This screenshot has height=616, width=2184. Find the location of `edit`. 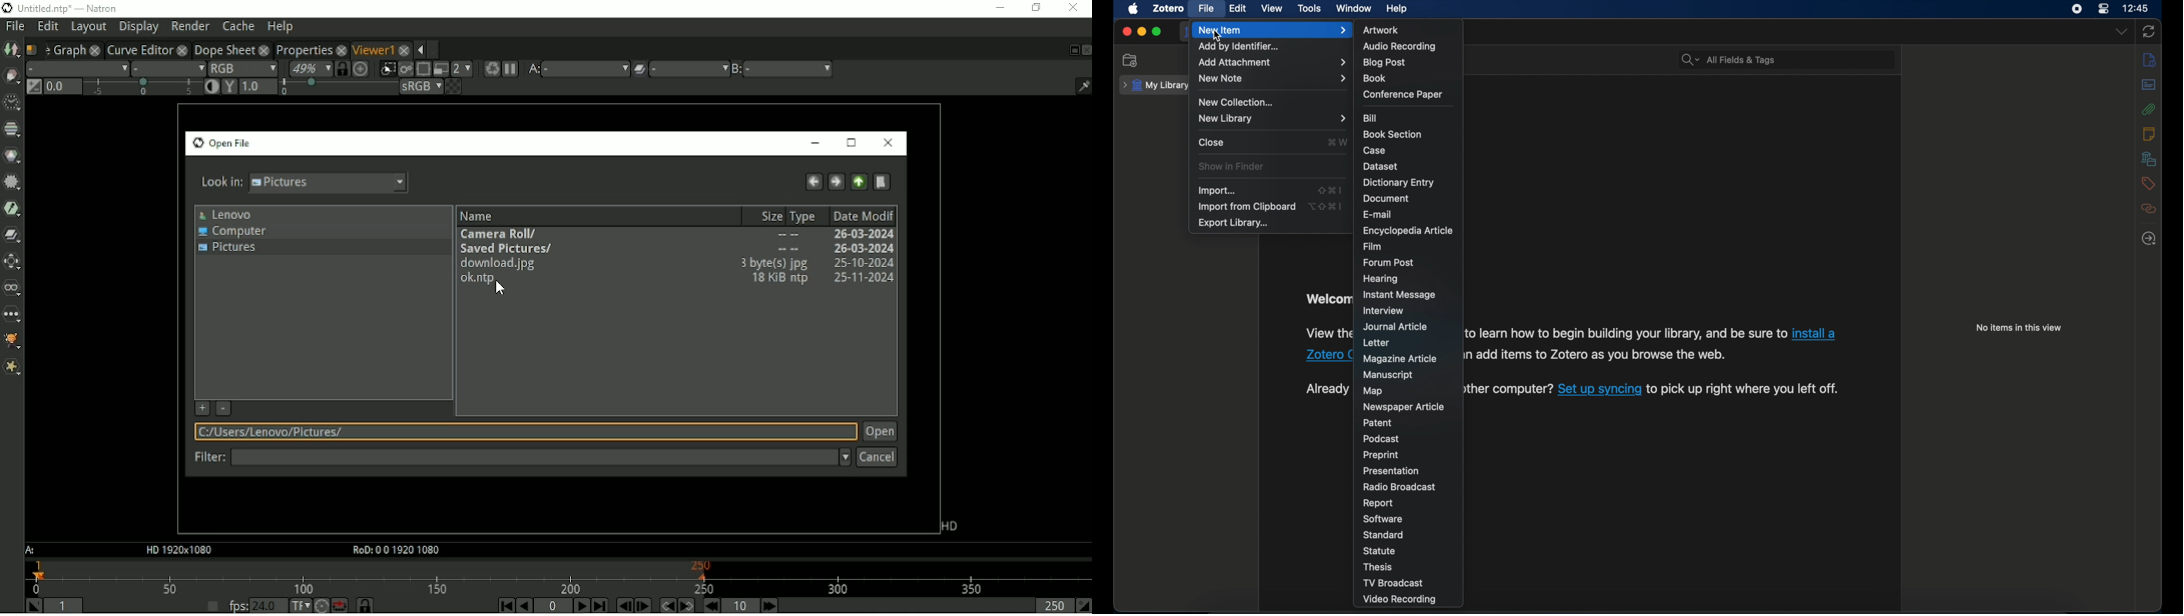

edit is located at coordinates (1239, 9).